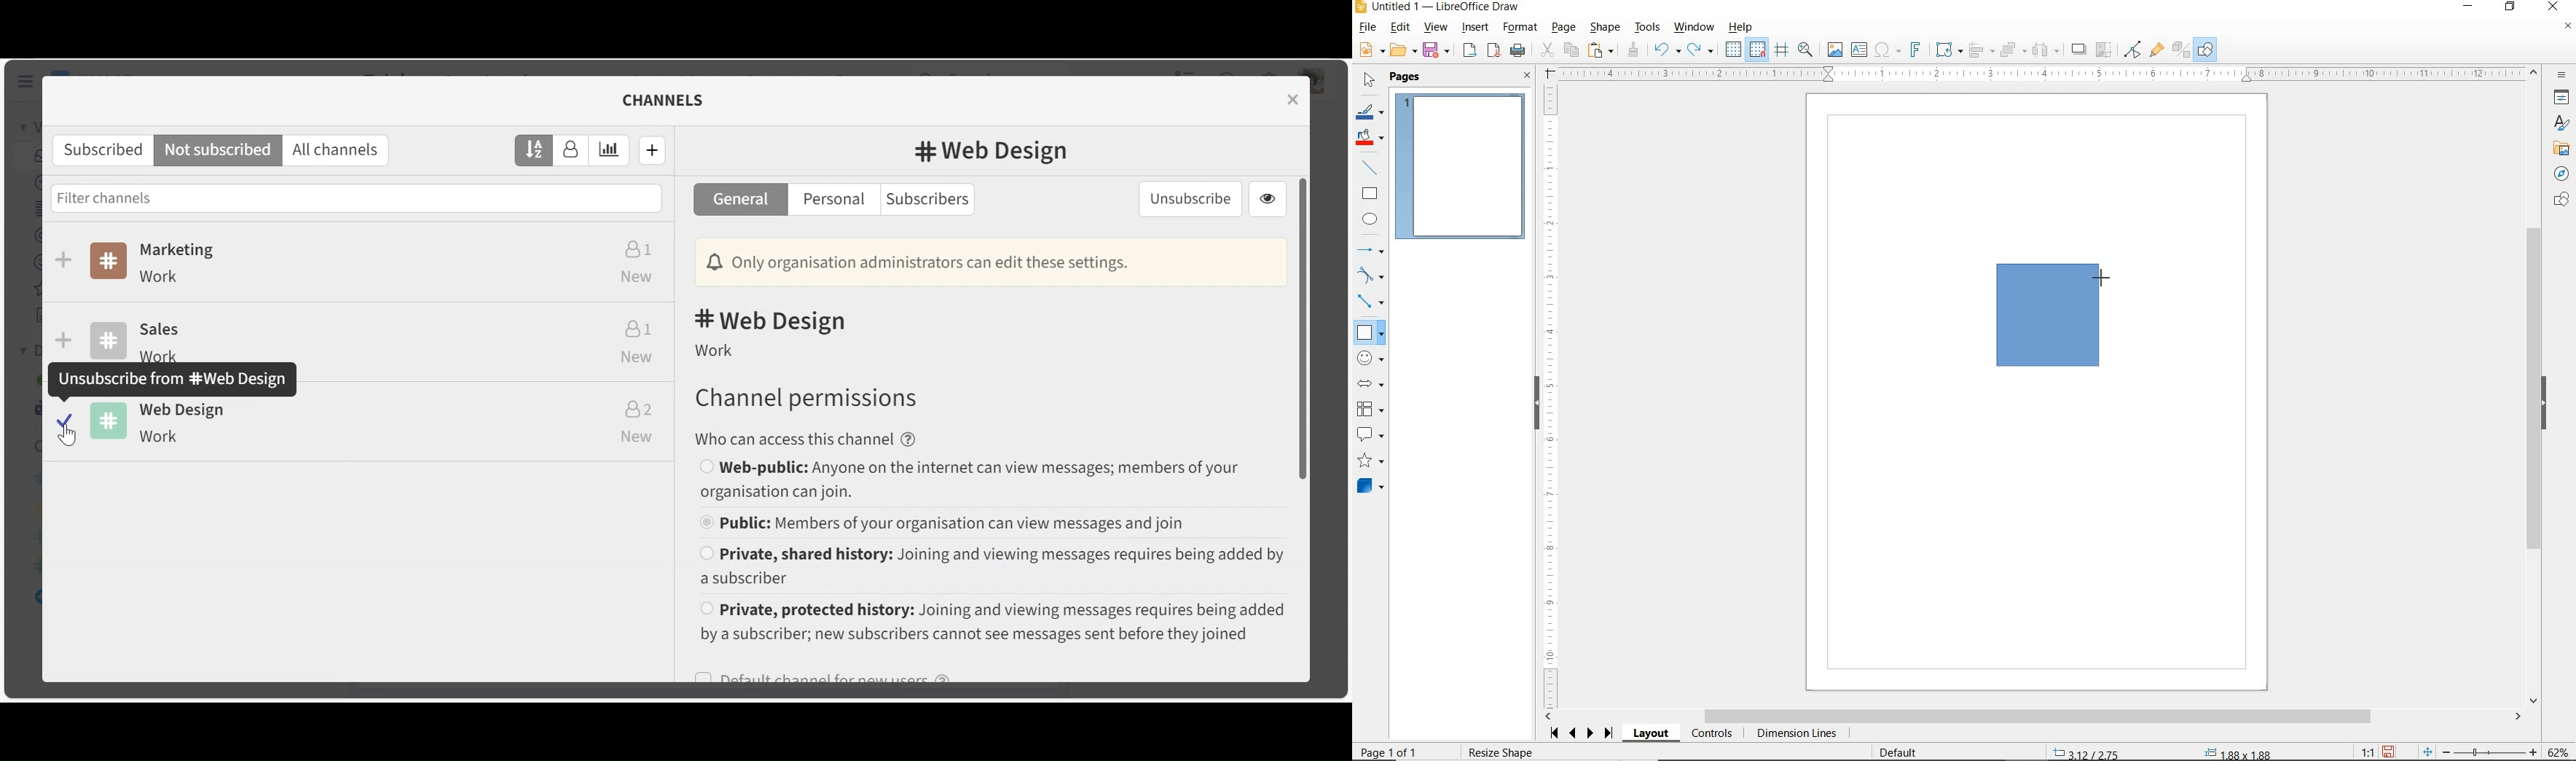 The height and width of the screenshot is (784, 2576). What do you see at coordinates (1371, 435) in the screenshot?
I see `CALLOUT SHAPES` at bounding box center [1371, 435].